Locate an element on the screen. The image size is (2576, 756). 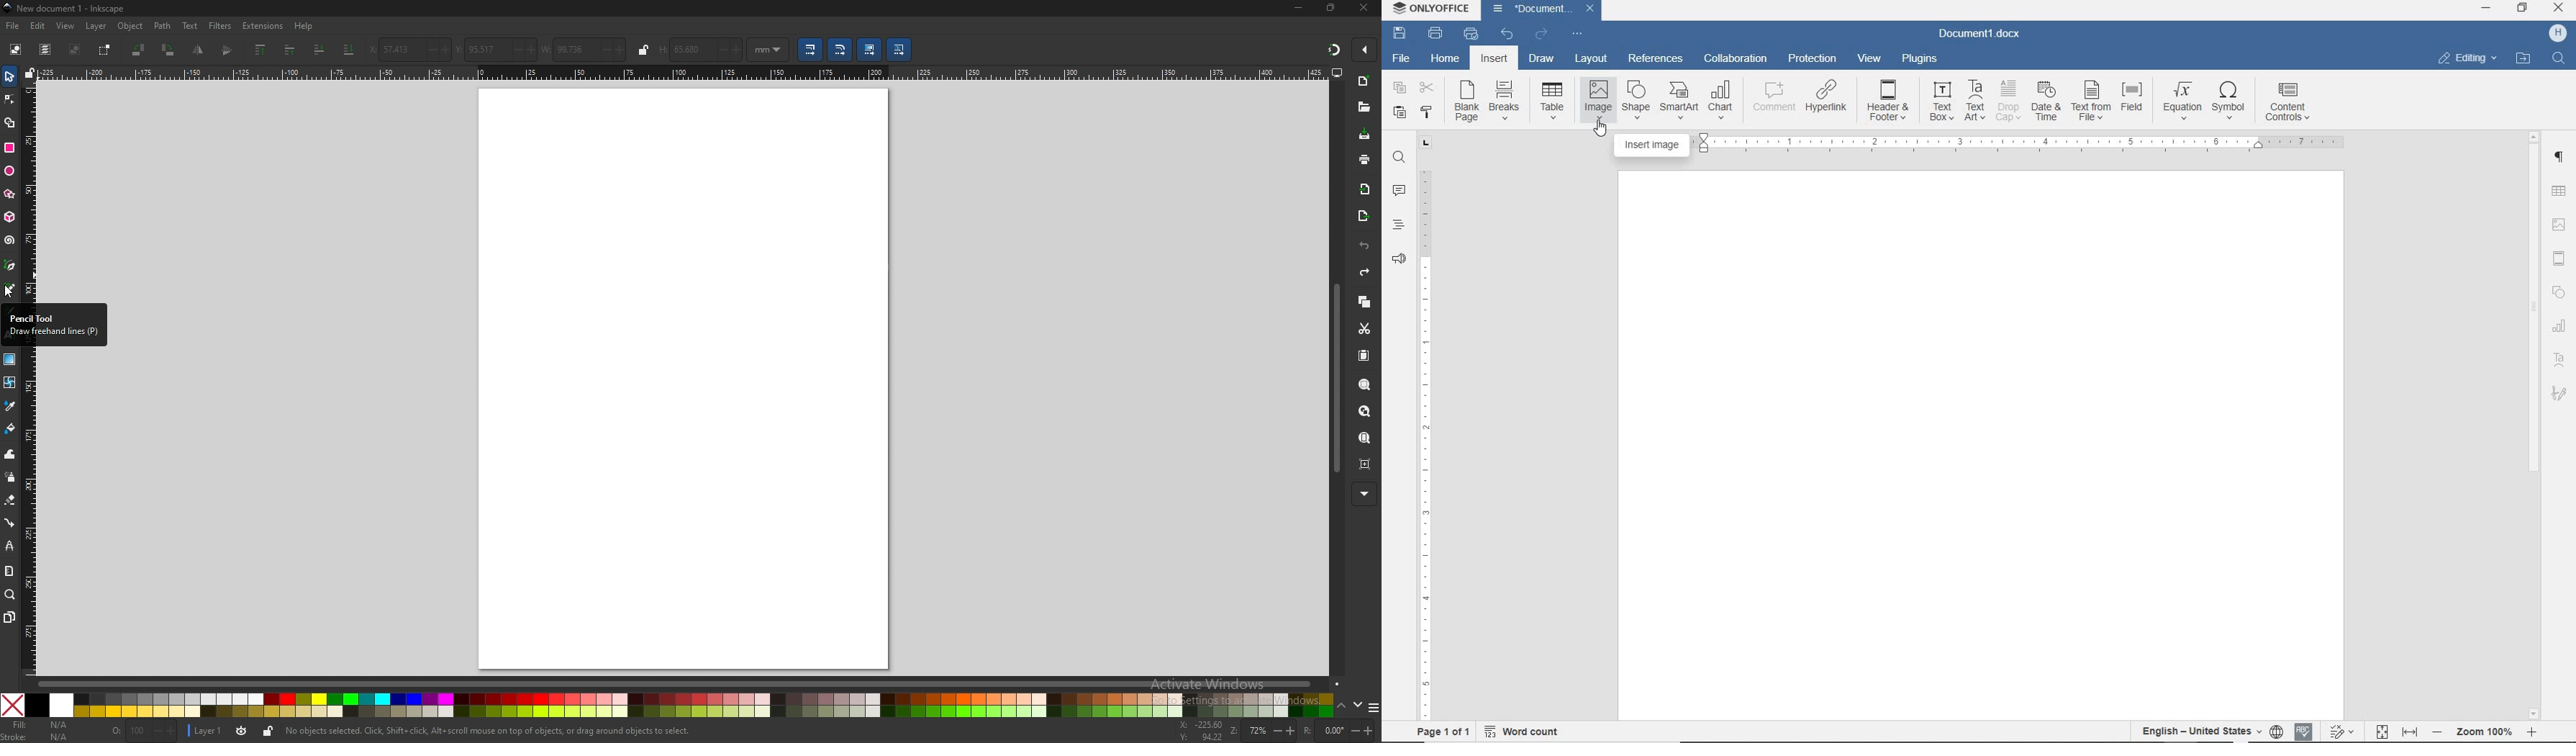
flip vertically is located at coordinates (199, 50).